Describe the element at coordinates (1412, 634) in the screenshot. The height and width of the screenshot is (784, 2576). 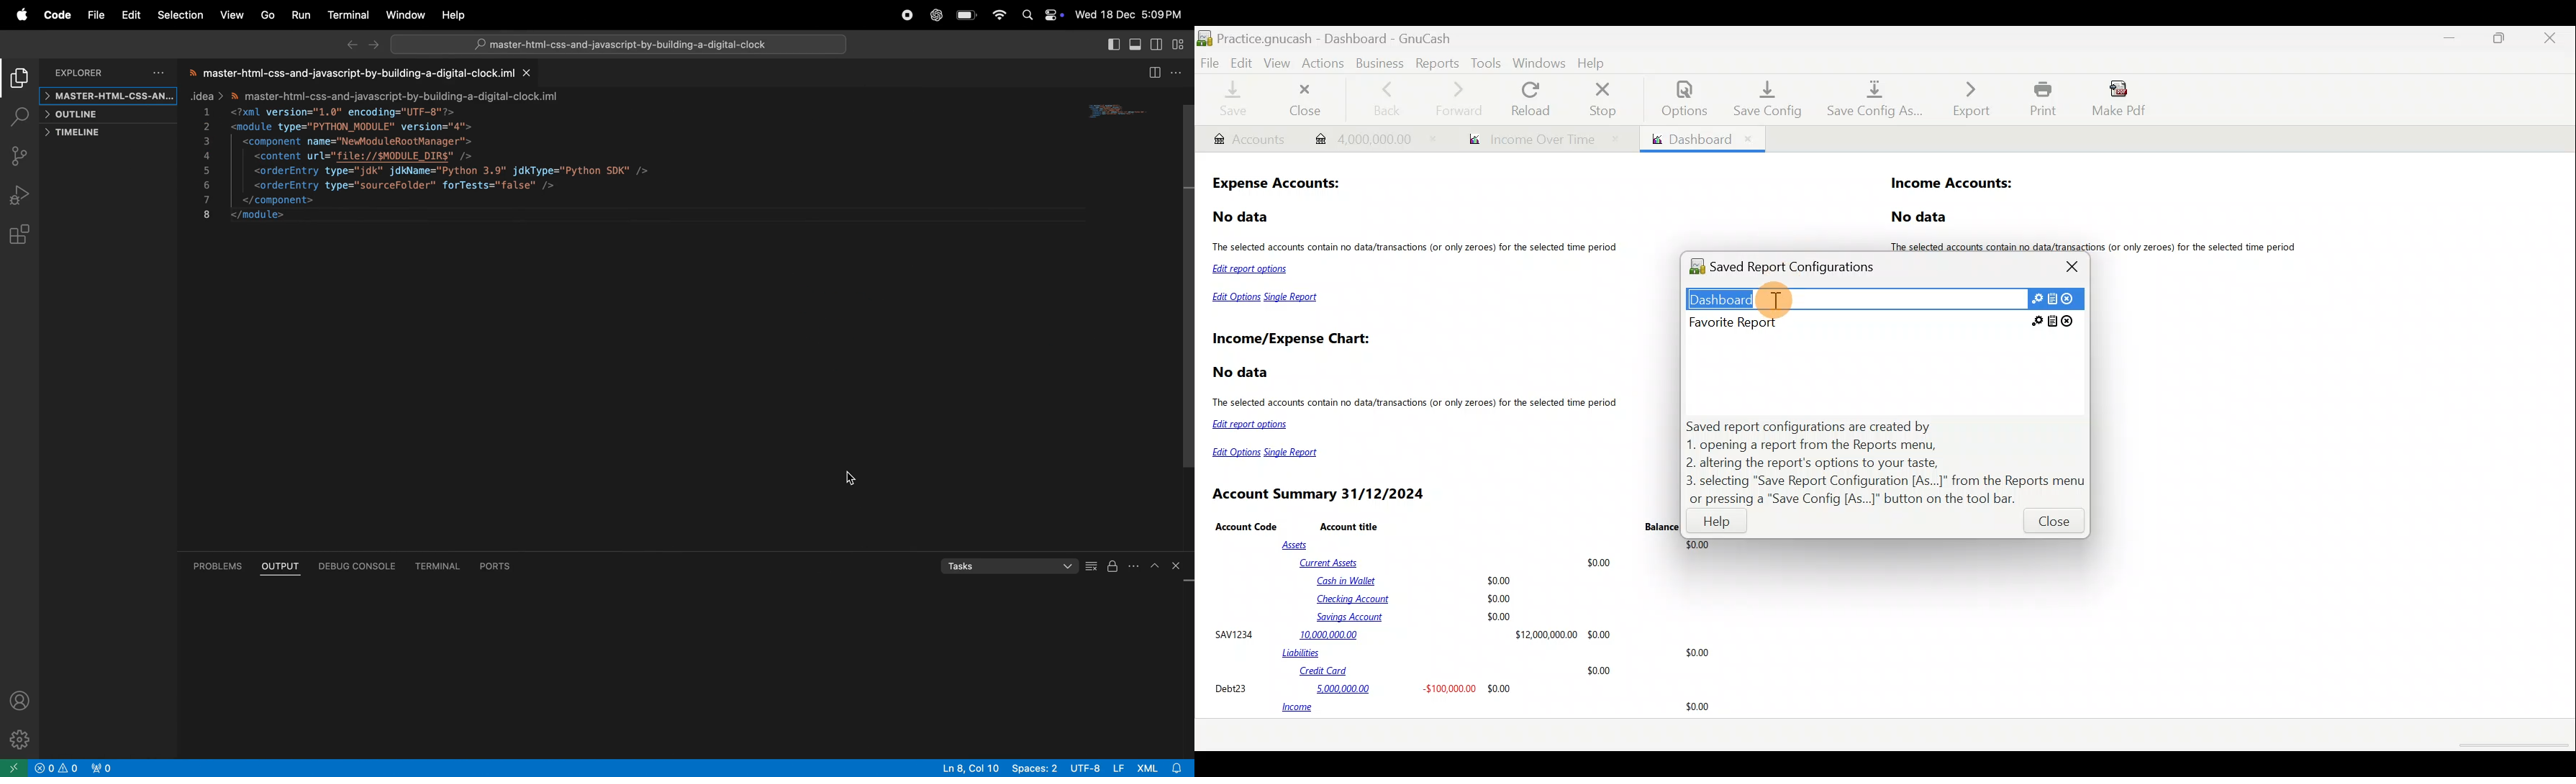
I see `SAVI234 10,000,000.00 $12,000,00000 $0.00` at that location.